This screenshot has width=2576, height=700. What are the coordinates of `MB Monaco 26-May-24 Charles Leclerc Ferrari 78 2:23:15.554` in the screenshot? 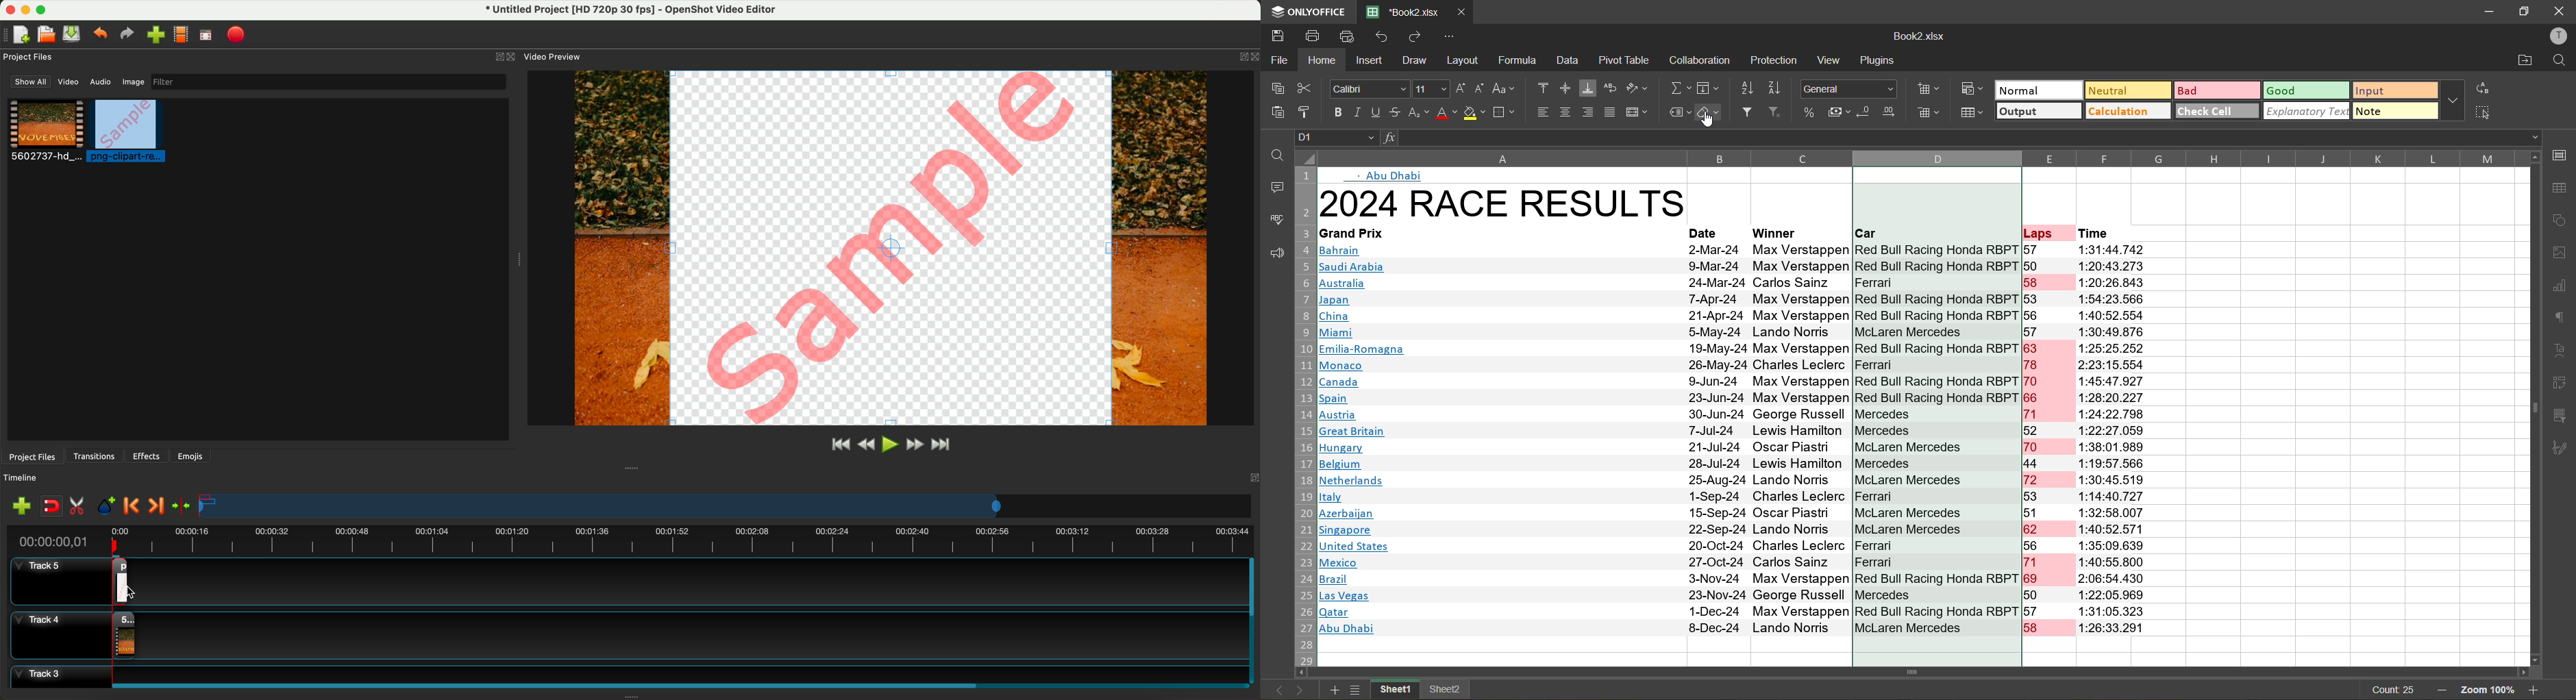 It's located at (1741, 366).